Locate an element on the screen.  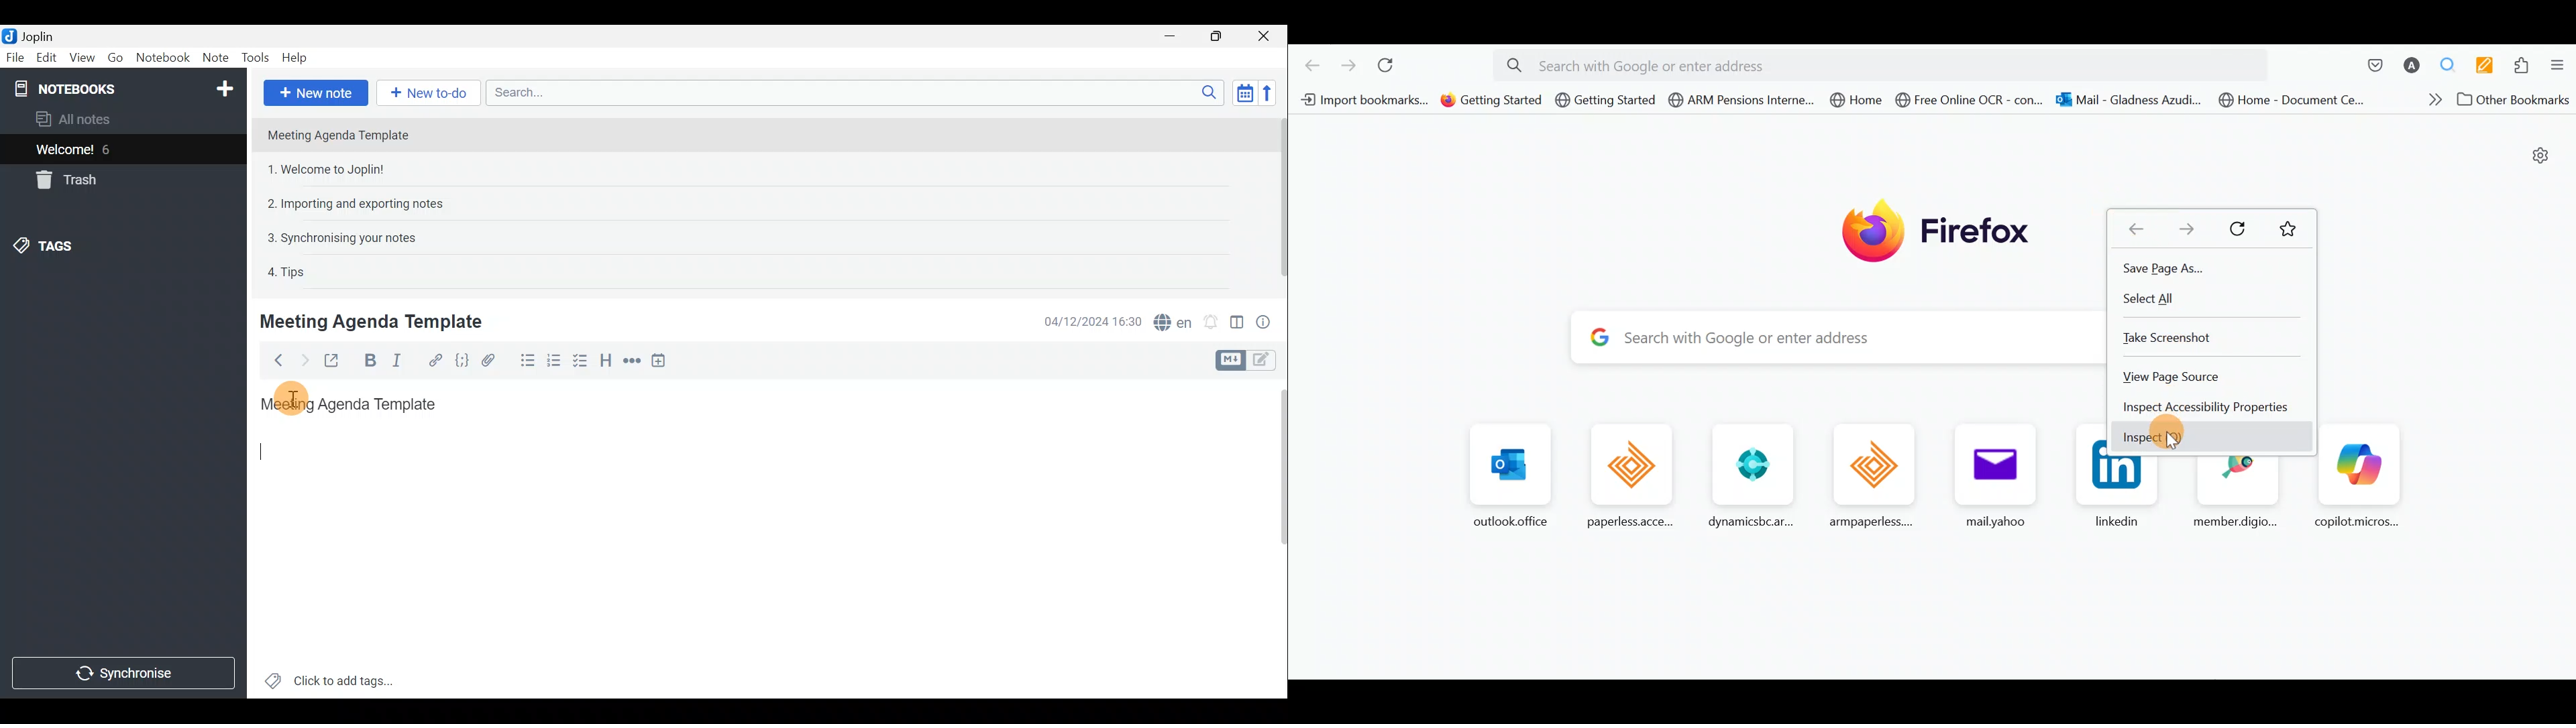
Help is located at coordinates (297, 58).